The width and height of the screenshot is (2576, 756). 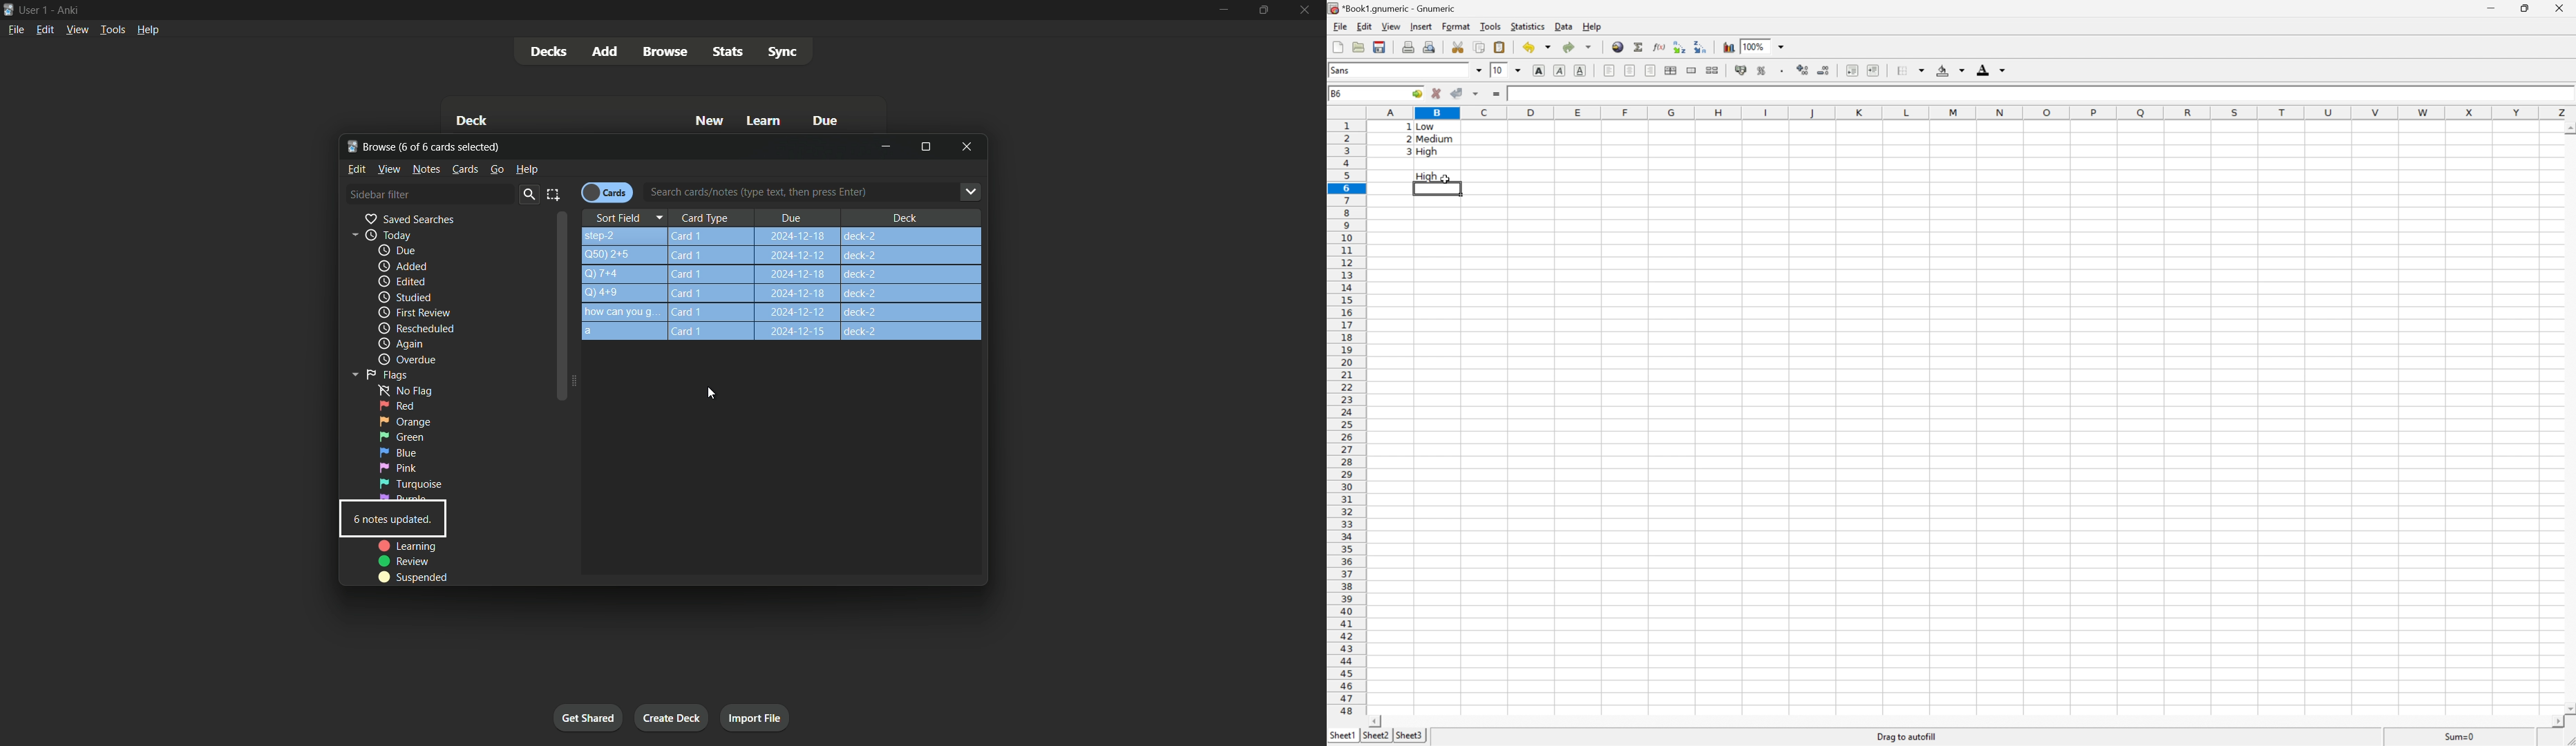 What do you see at coordinates (1343, 70) in the screenshot?
I see `Sans` at bounding box center [1343, 70].